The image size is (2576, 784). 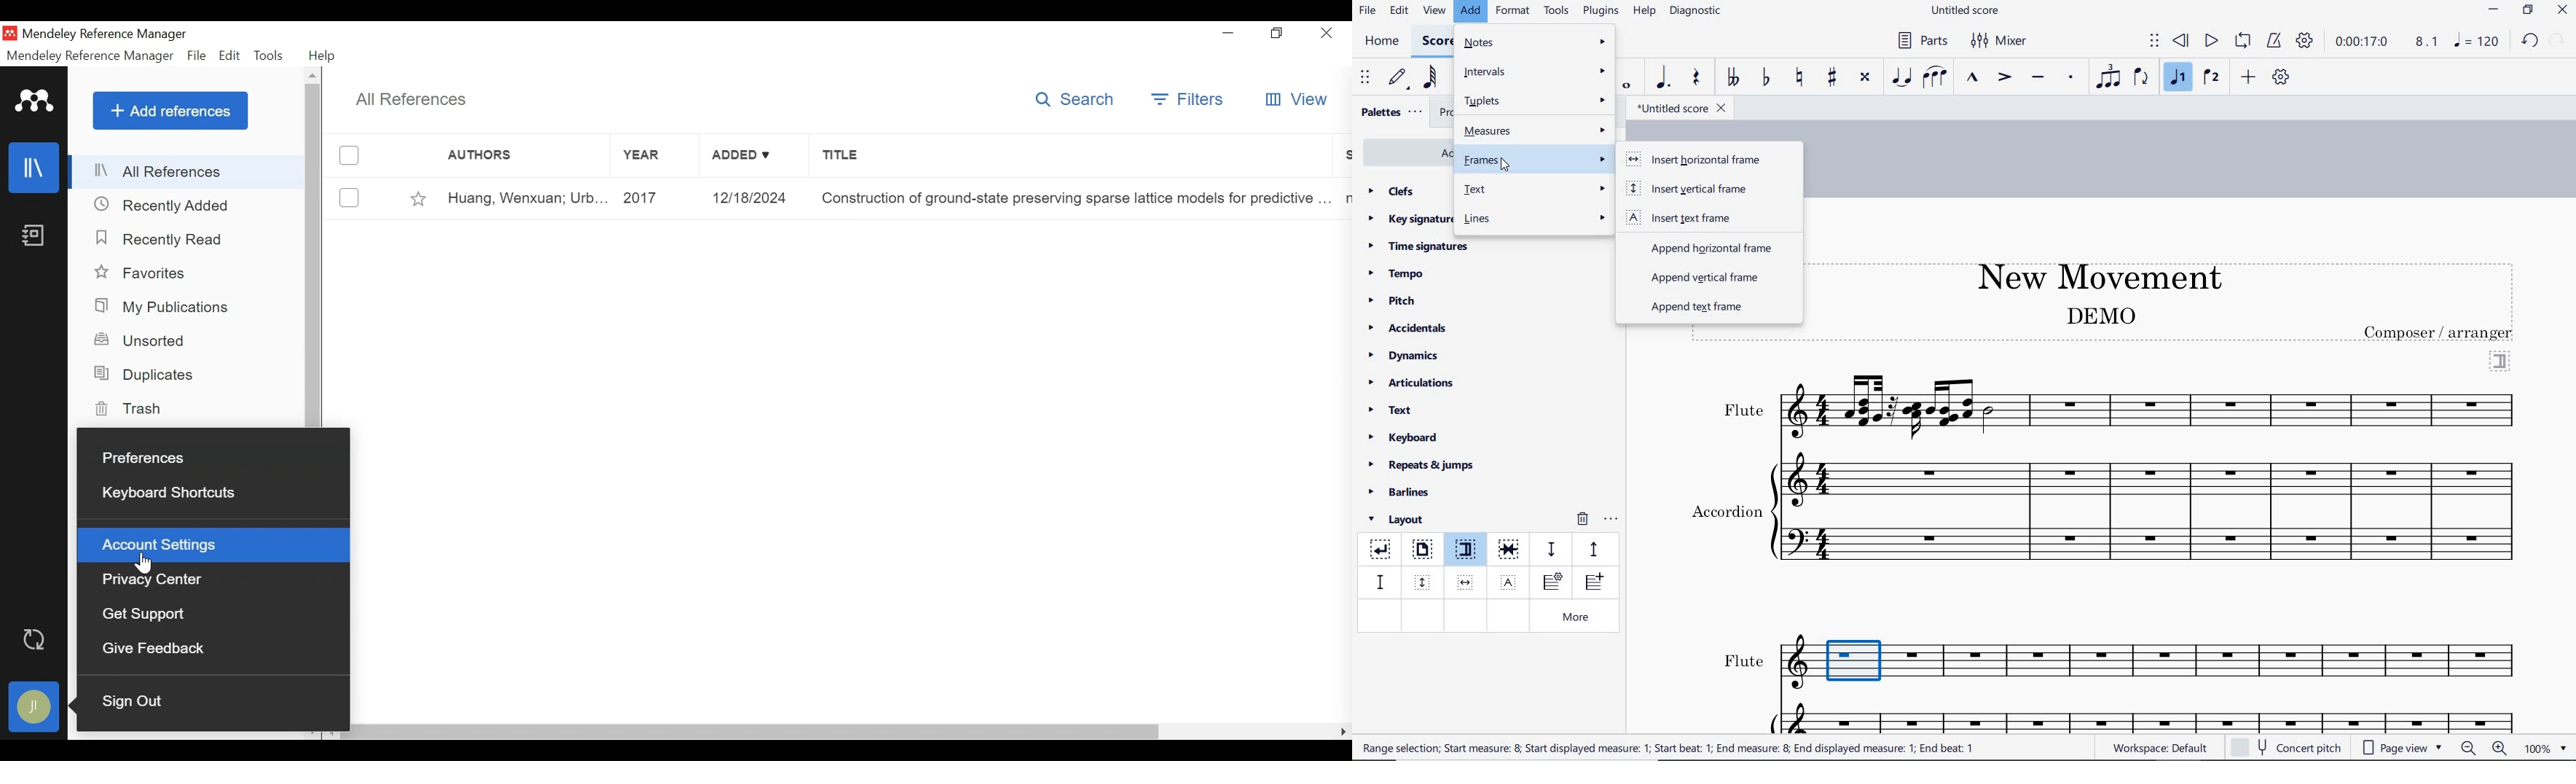 What do you see at coordinates (35, 640) in the screenshot?
I see `Sync` at bounding box center [35, 640].